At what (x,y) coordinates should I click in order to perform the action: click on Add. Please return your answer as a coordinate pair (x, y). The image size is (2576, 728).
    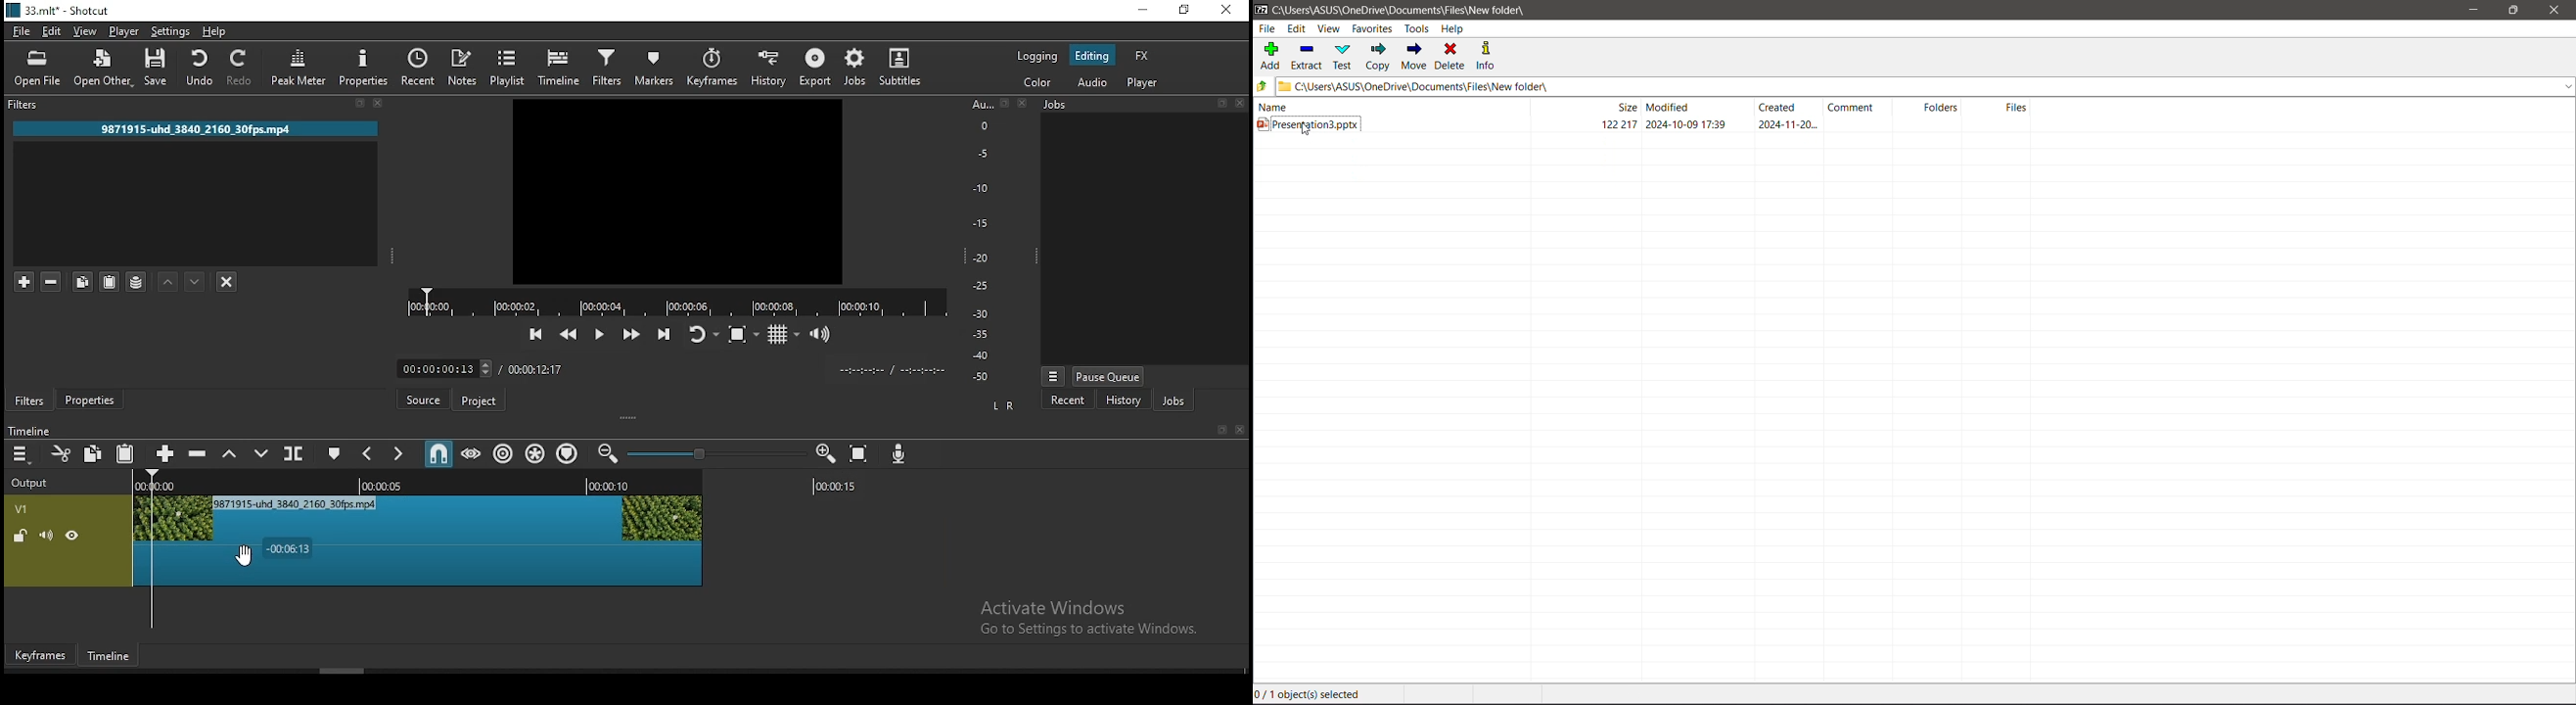
    Looking at the image, I should click on (1271, 55).